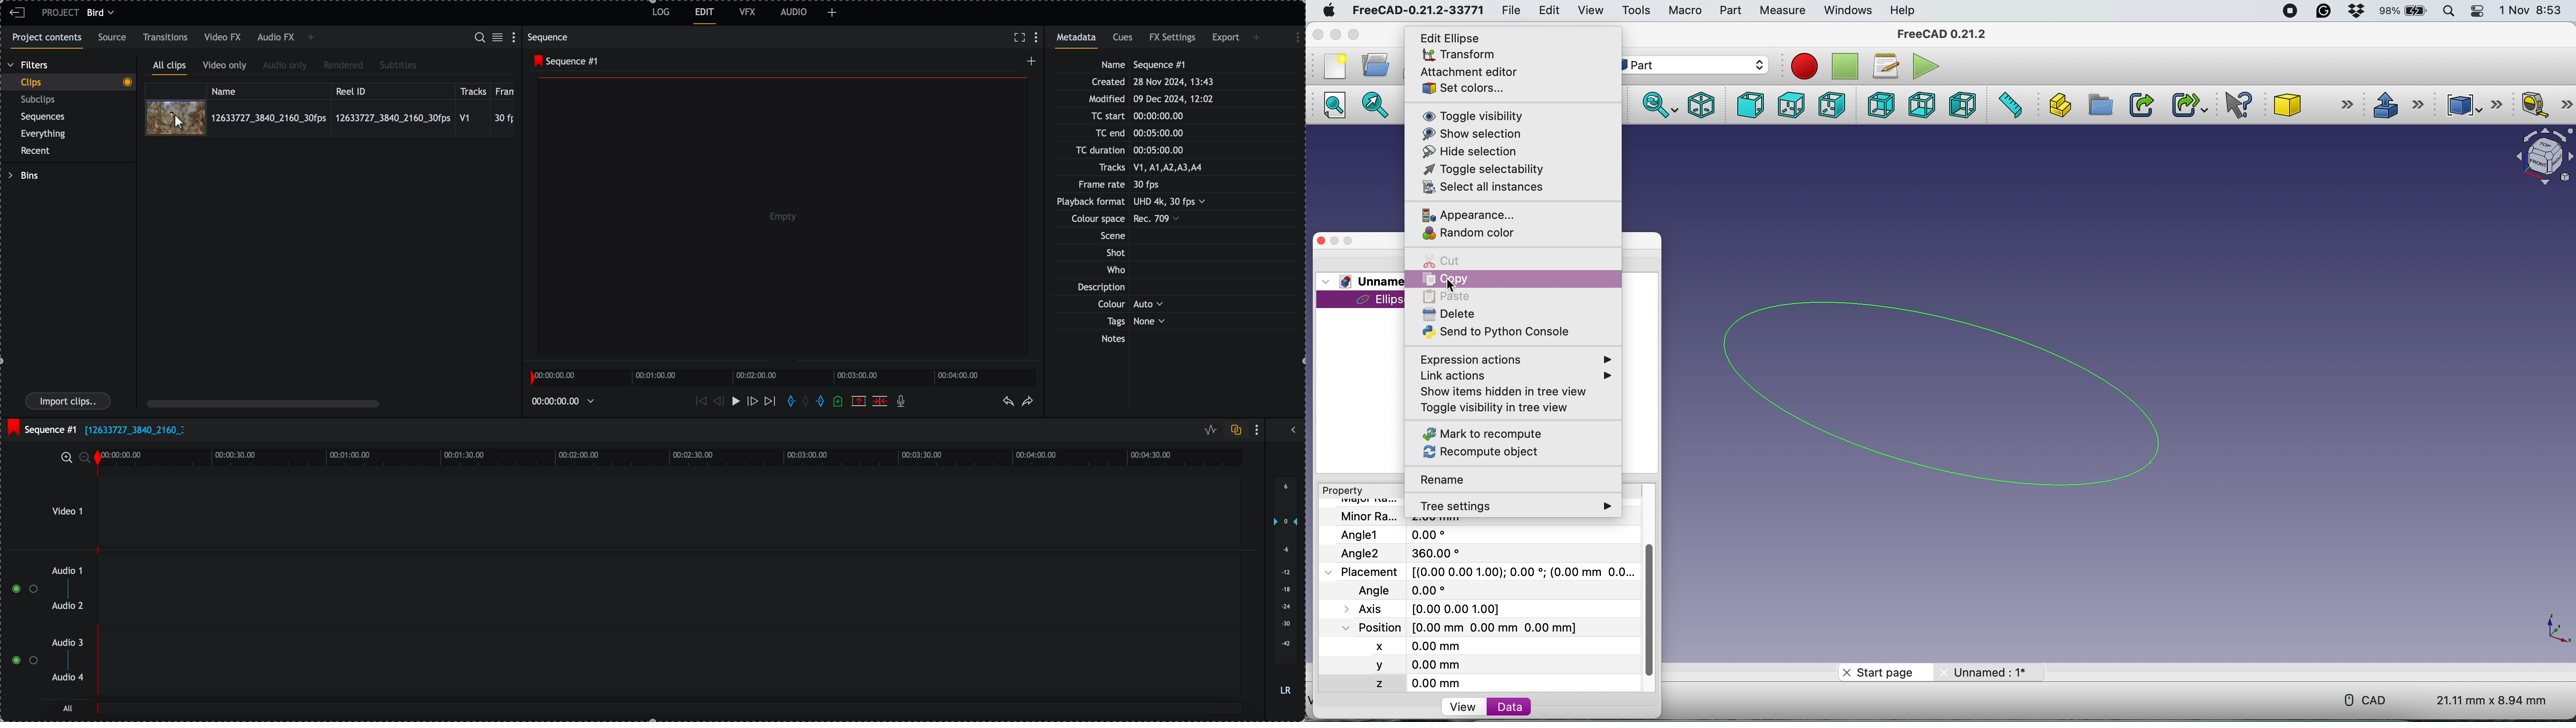 The width and height of the screenshot is (2576, 728). Describe the element at coordinates (2471, 105) in the screenshot. I see `compound tools` at that location.